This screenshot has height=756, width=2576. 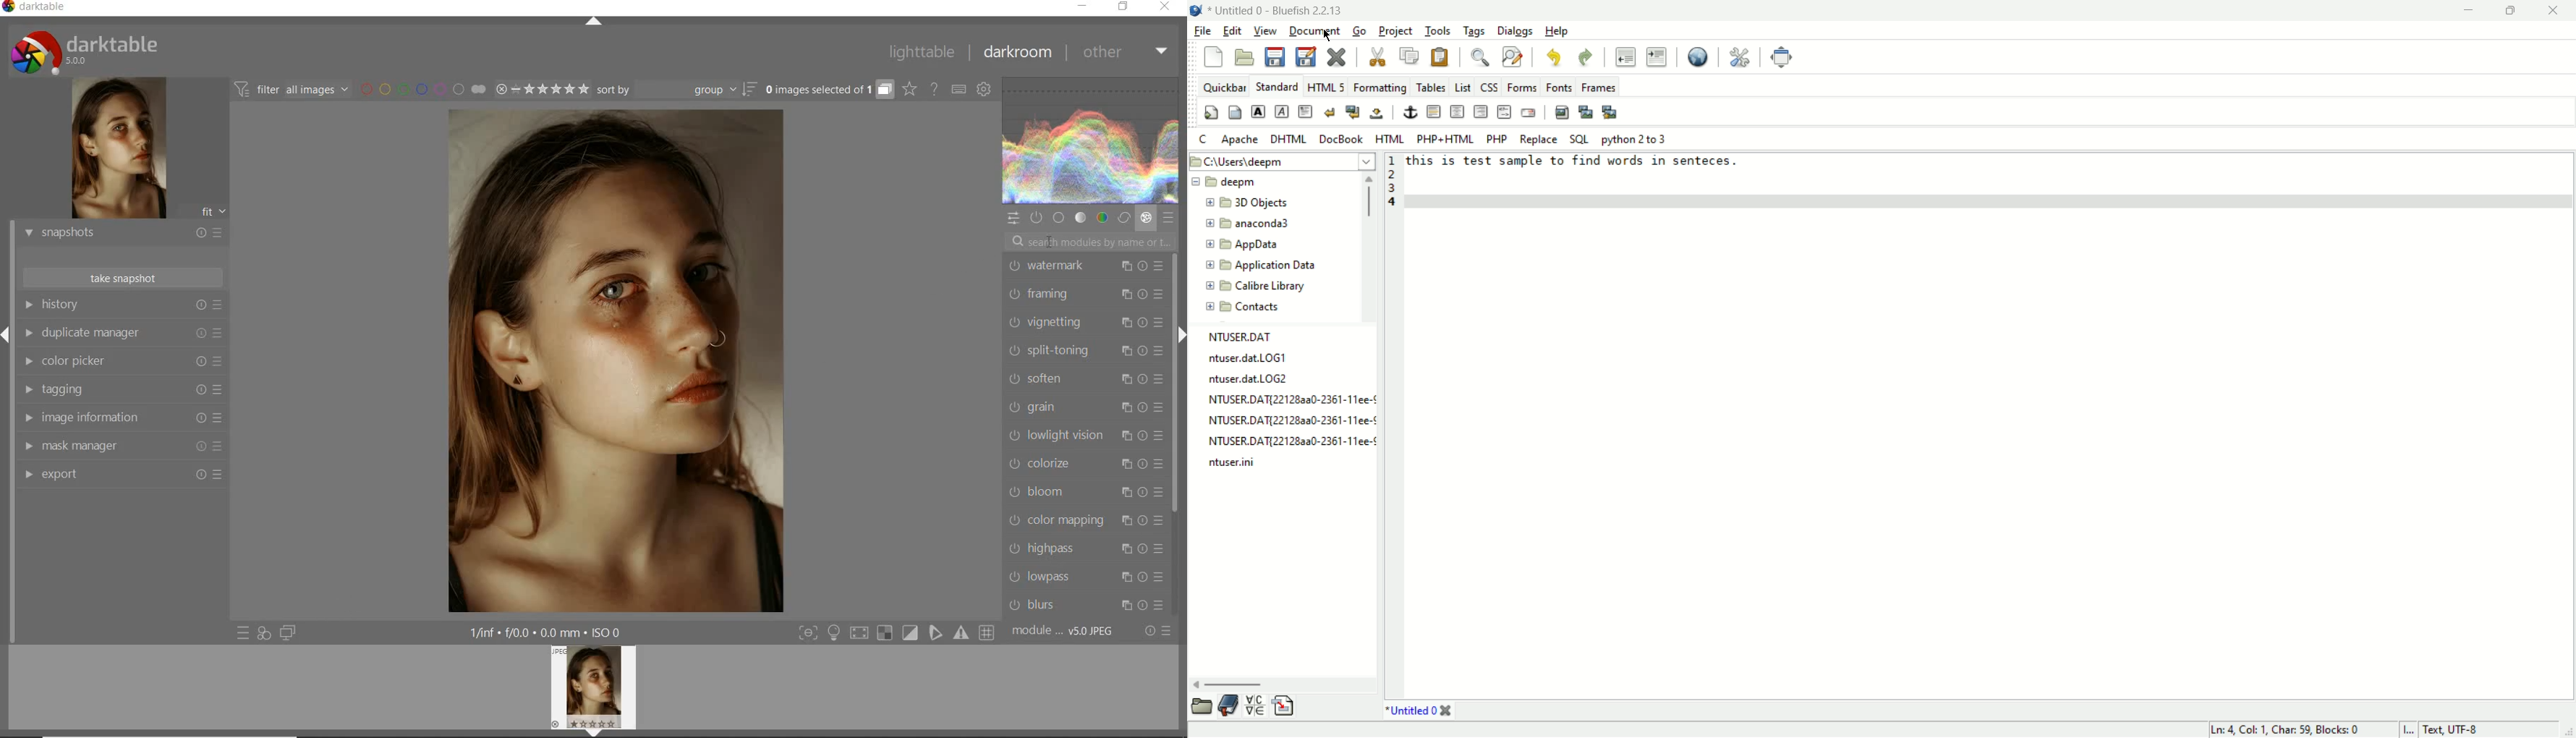 I want to click on css, so click(x=1488, y=87).